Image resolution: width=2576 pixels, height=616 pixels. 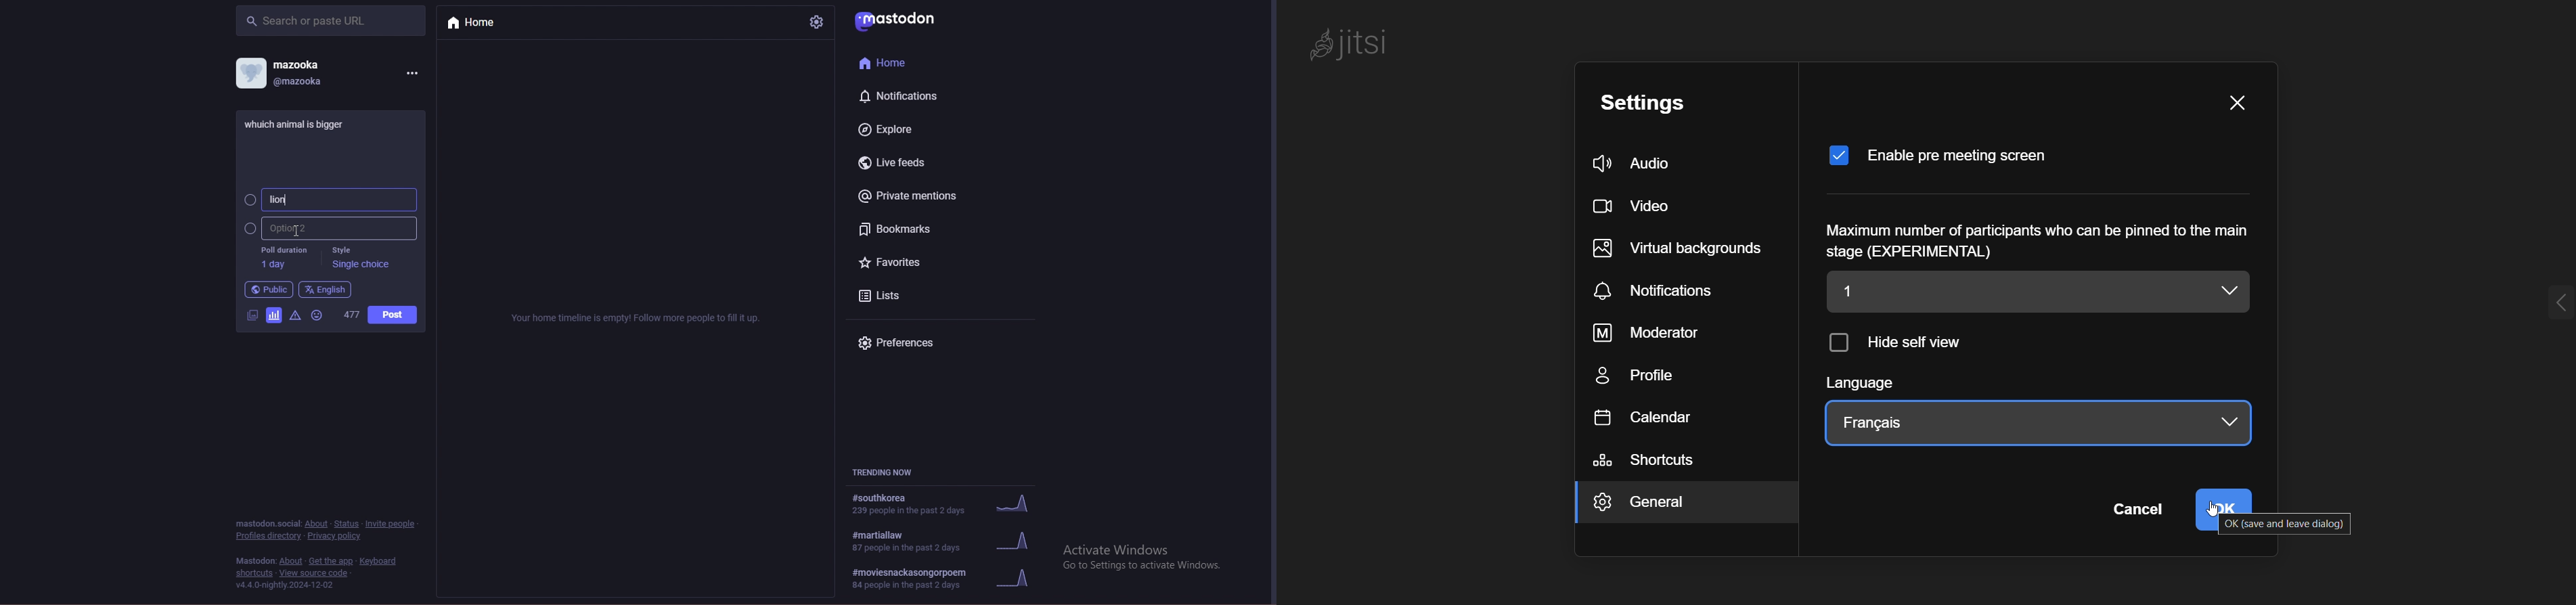 I want to click on public, so click(x=269, y=290).